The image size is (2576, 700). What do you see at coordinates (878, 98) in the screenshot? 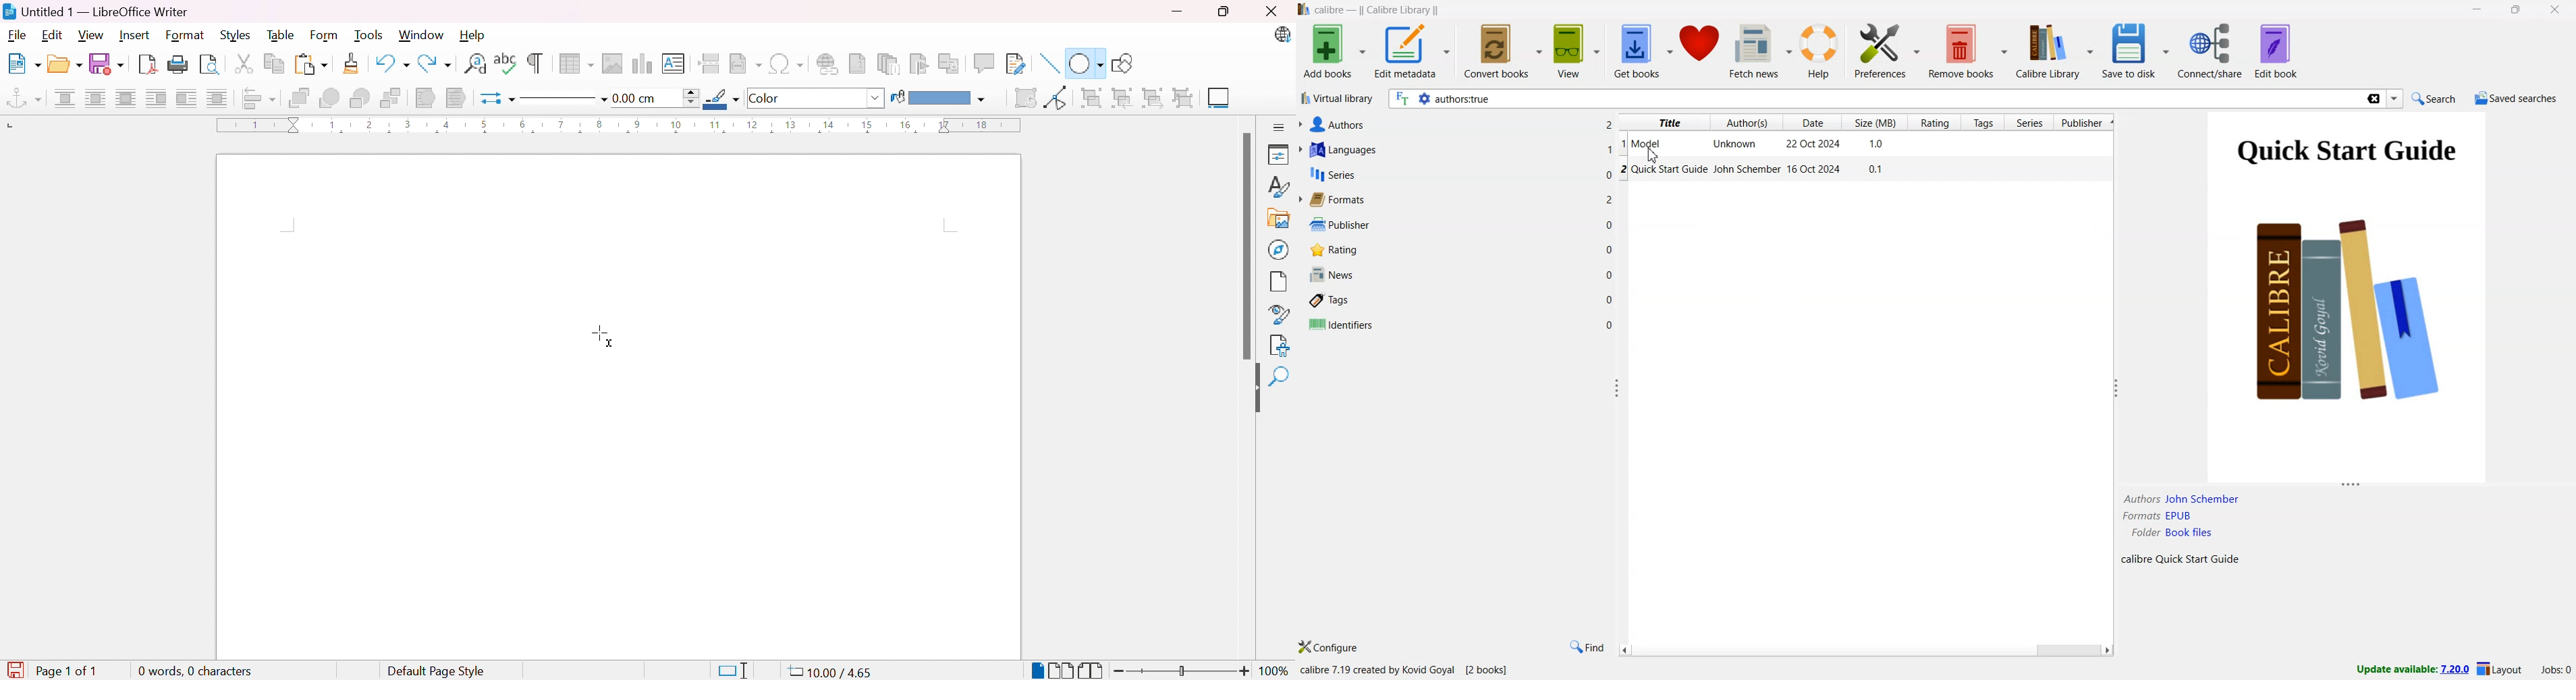
I see `Drop down` at bounding box center [878, 98].